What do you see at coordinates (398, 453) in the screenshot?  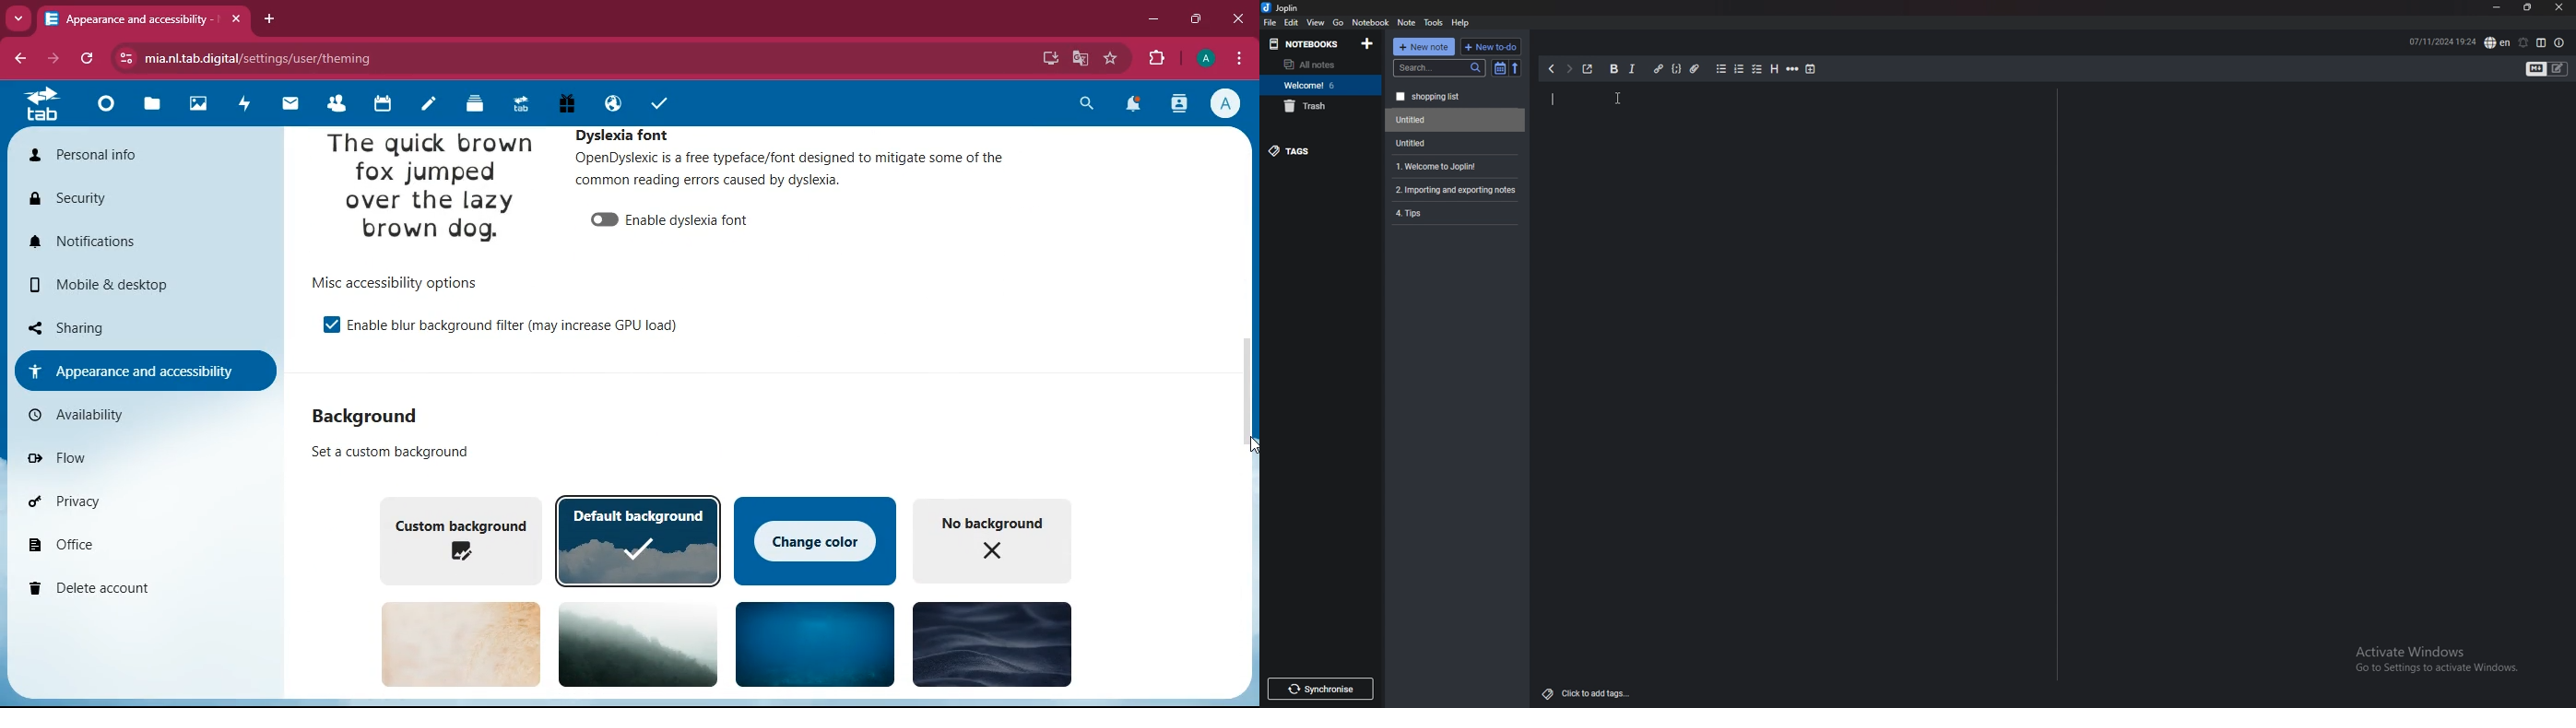 I see `set a custom background` at bounding box center [398, 453].